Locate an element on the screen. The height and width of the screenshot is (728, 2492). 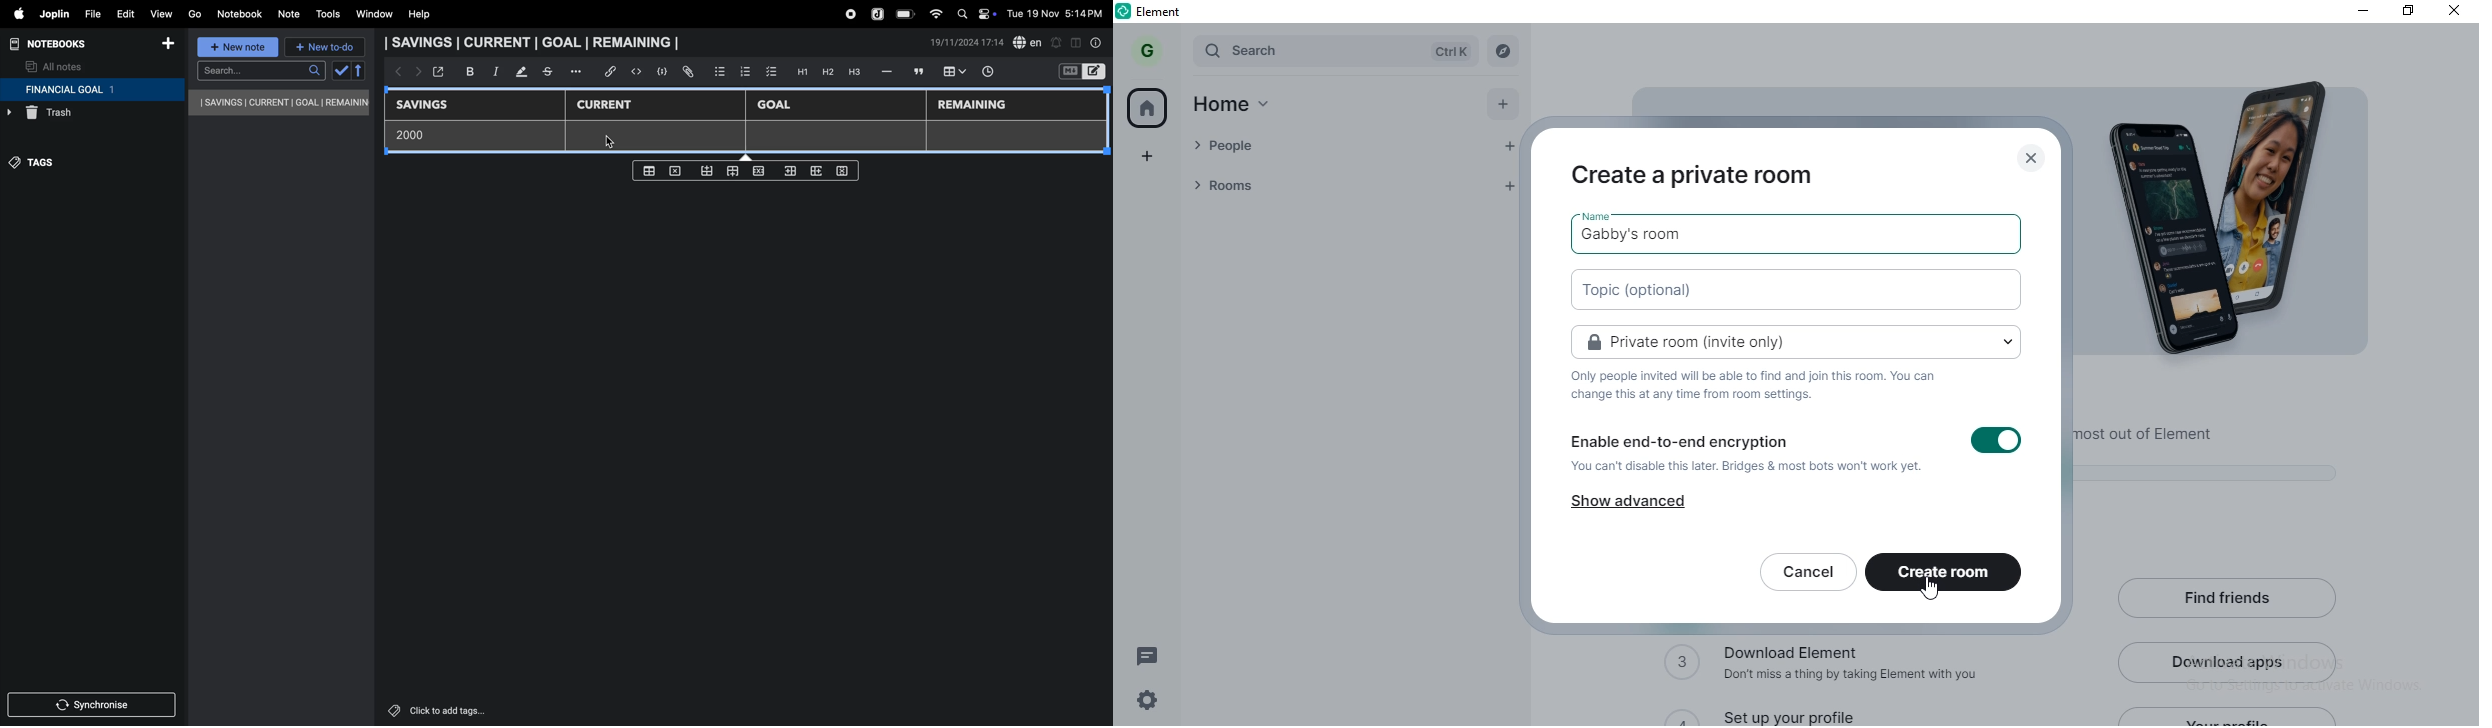
window is located at coordinates (373, 14).